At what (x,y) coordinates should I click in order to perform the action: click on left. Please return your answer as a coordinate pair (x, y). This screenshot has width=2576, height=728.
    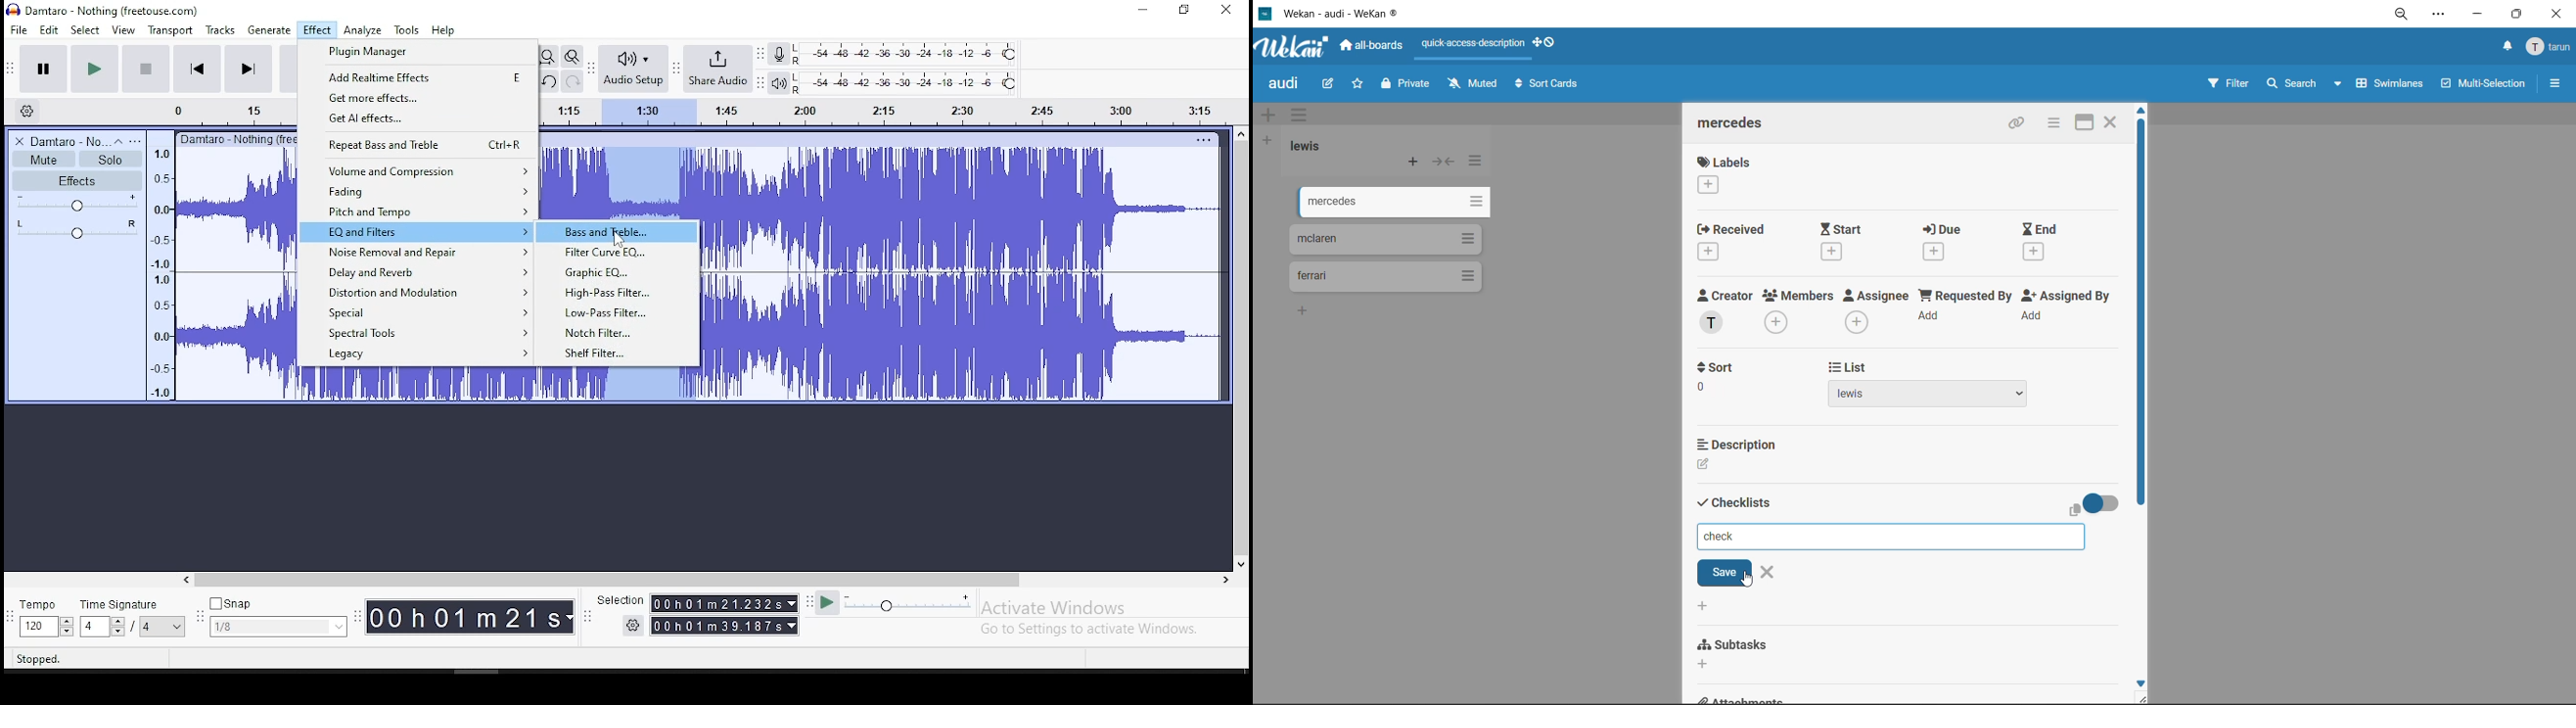
    Looking at the image, I should click on (185, 580).